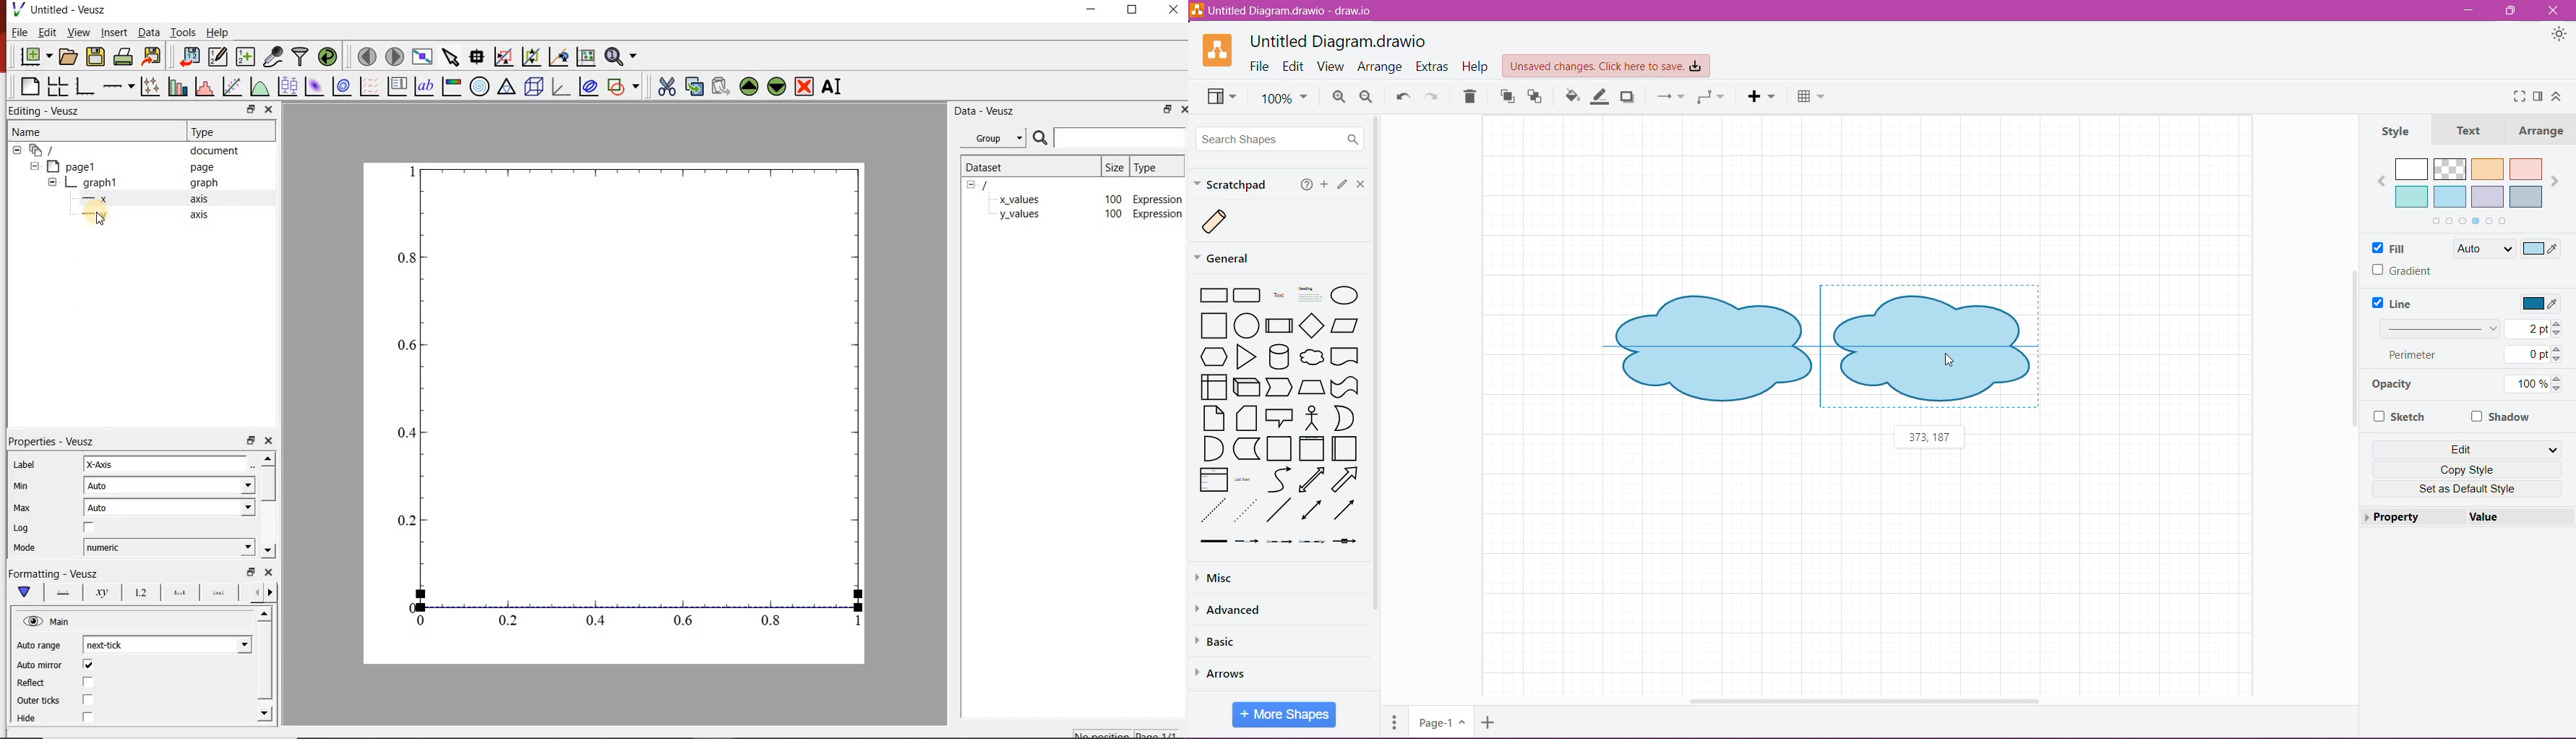  I want to click on Edit, so click(2467, 449).